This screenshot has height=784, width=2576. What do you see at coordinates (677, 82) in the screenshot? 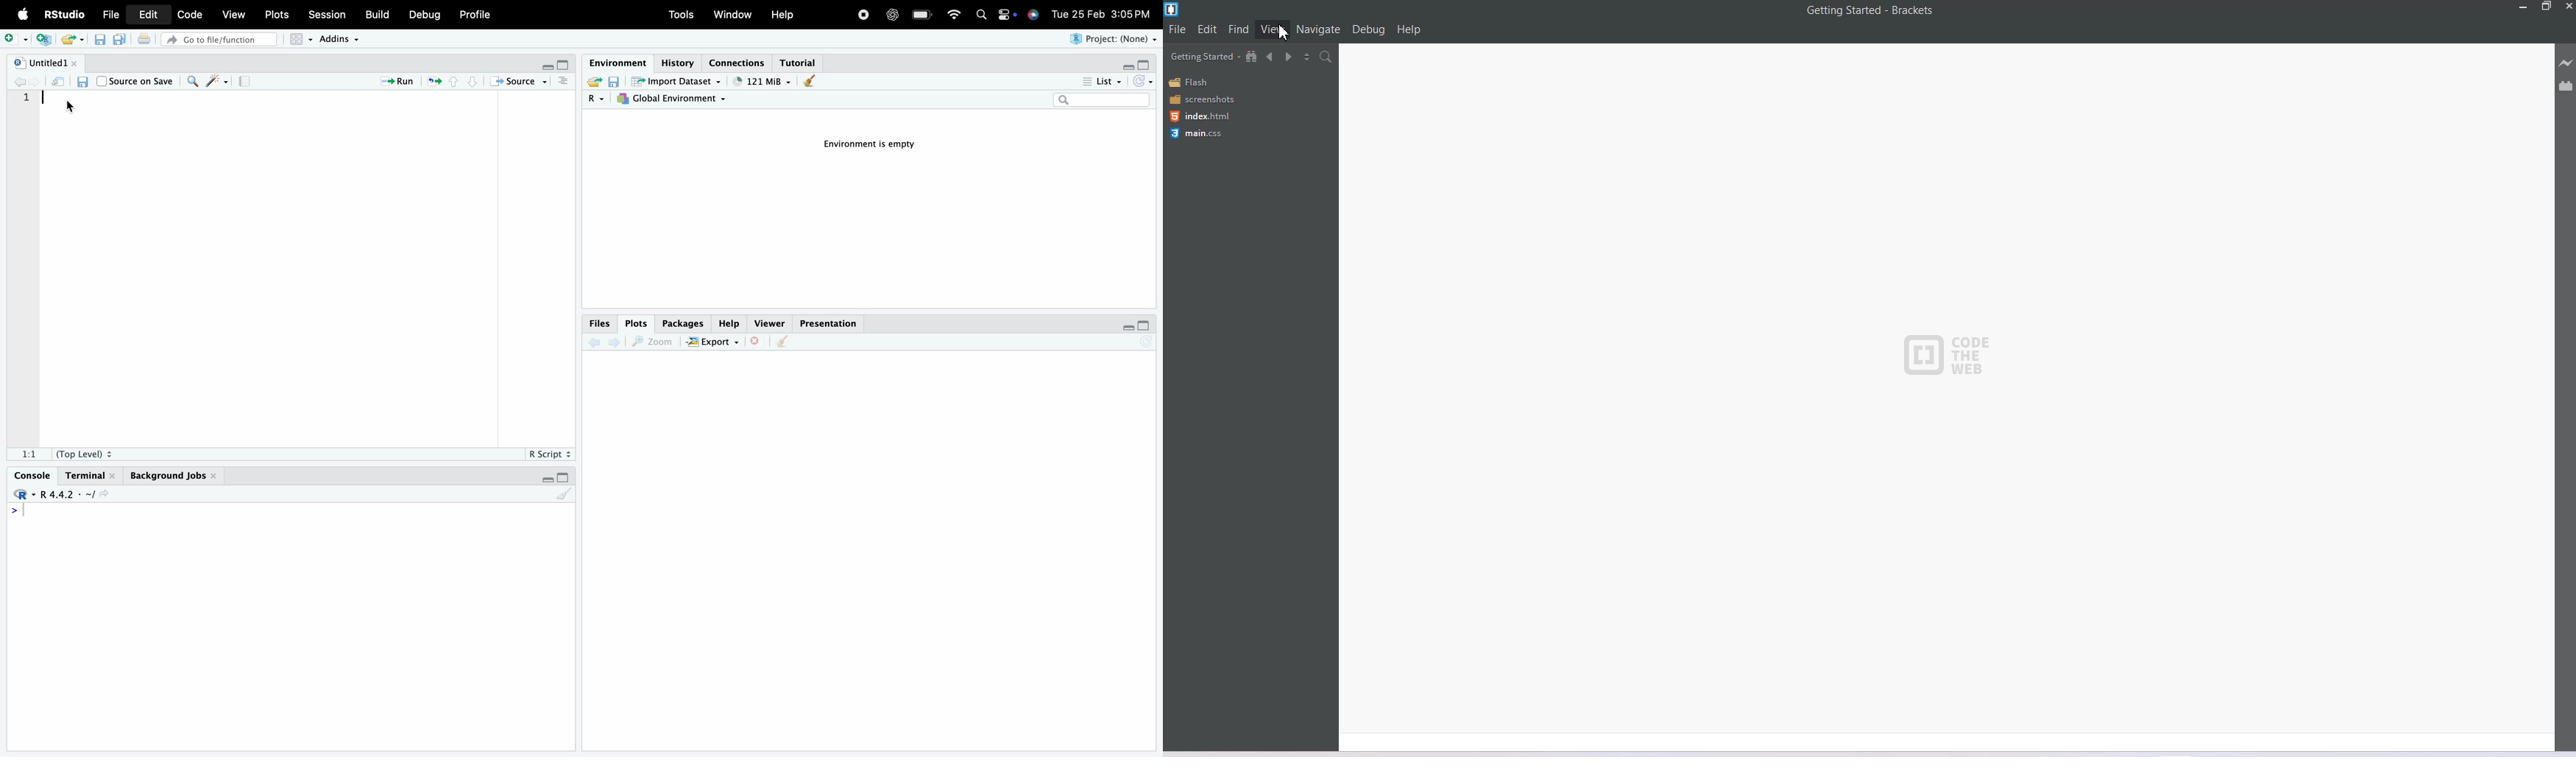
I see `Import Dataset` at bounding box center [677, 82].